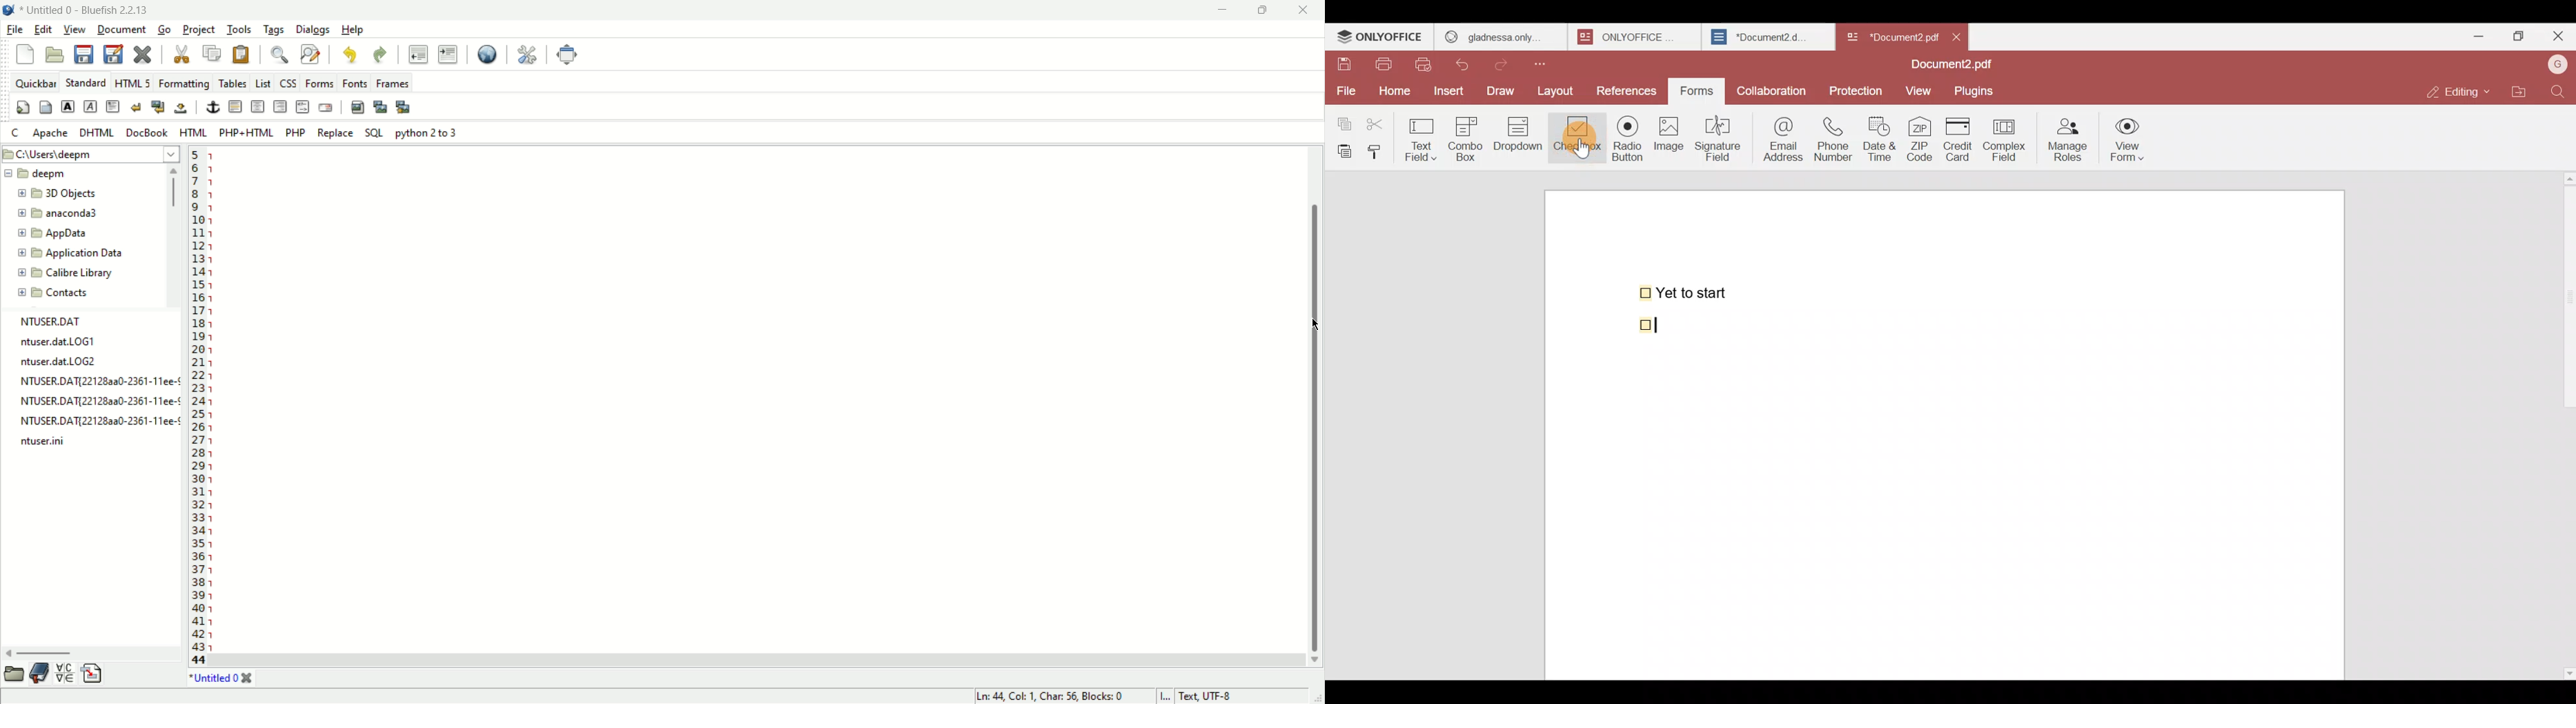 Image resolution: width=2576 pixels, height=728 pixels. Describe the element at coordinates (1520, 139) in the screenshot. I see `Dropdown` at that location.